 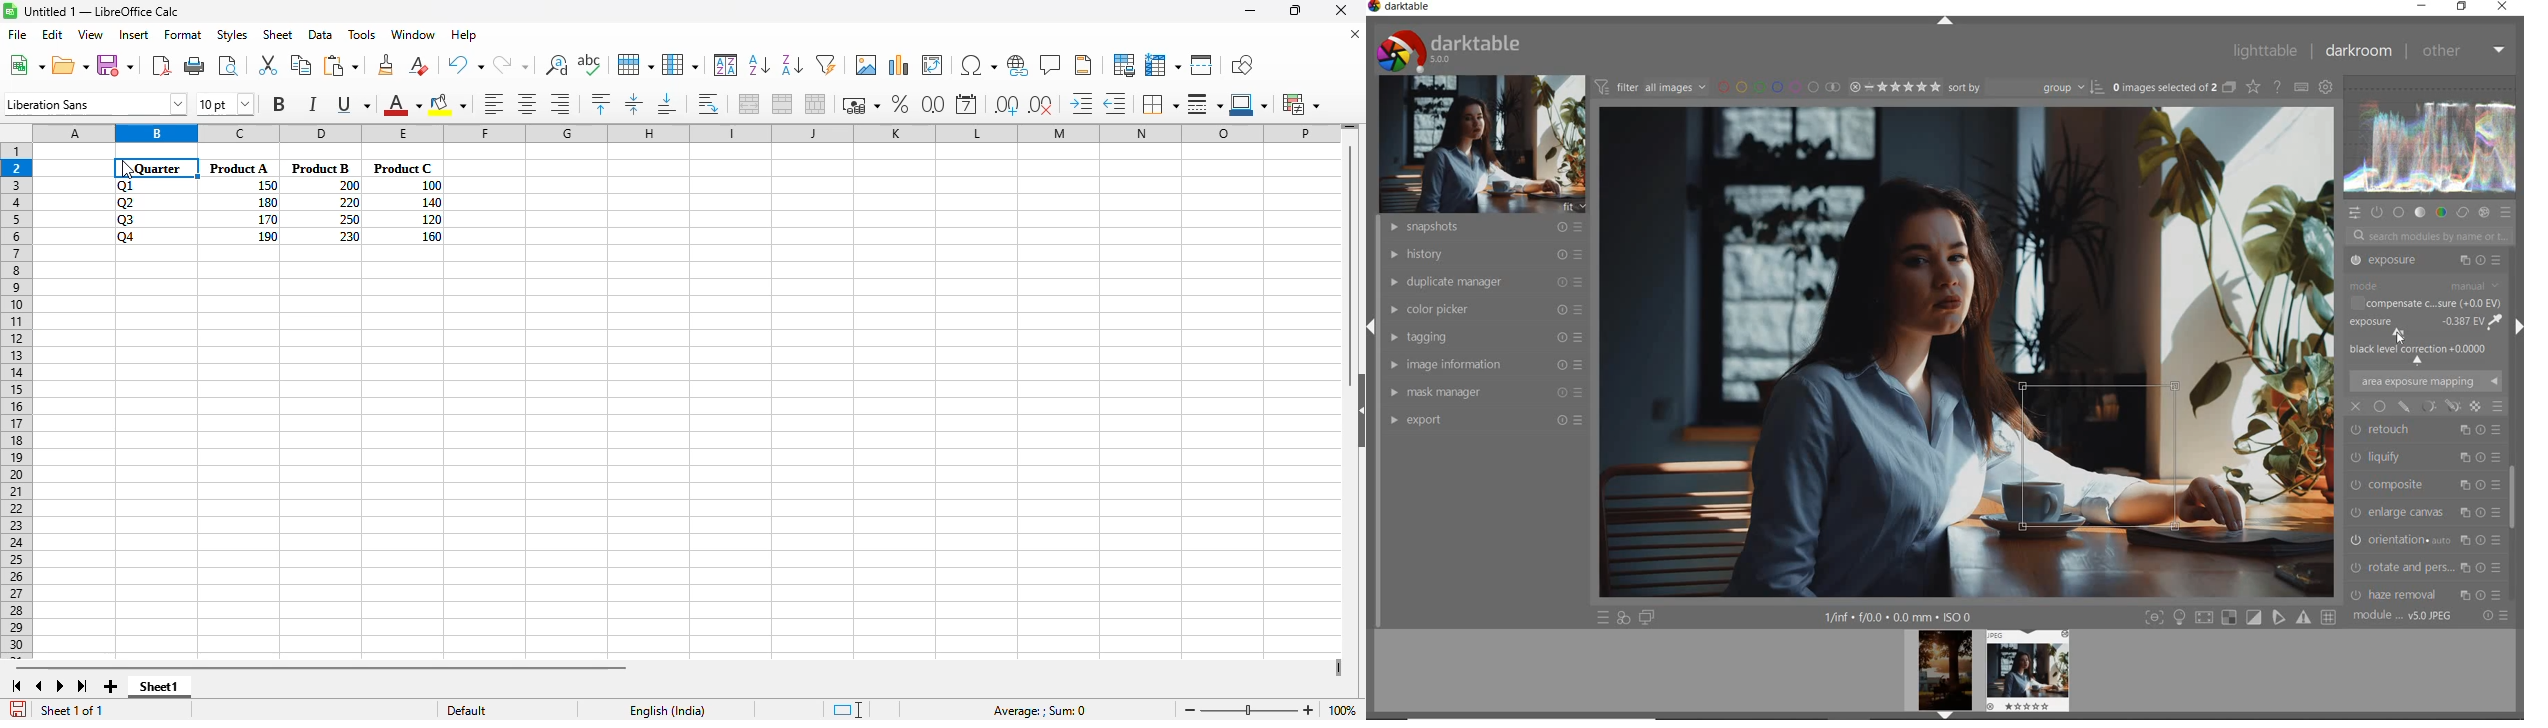 I want to click on add new sheet, so click(x=111, y=686).